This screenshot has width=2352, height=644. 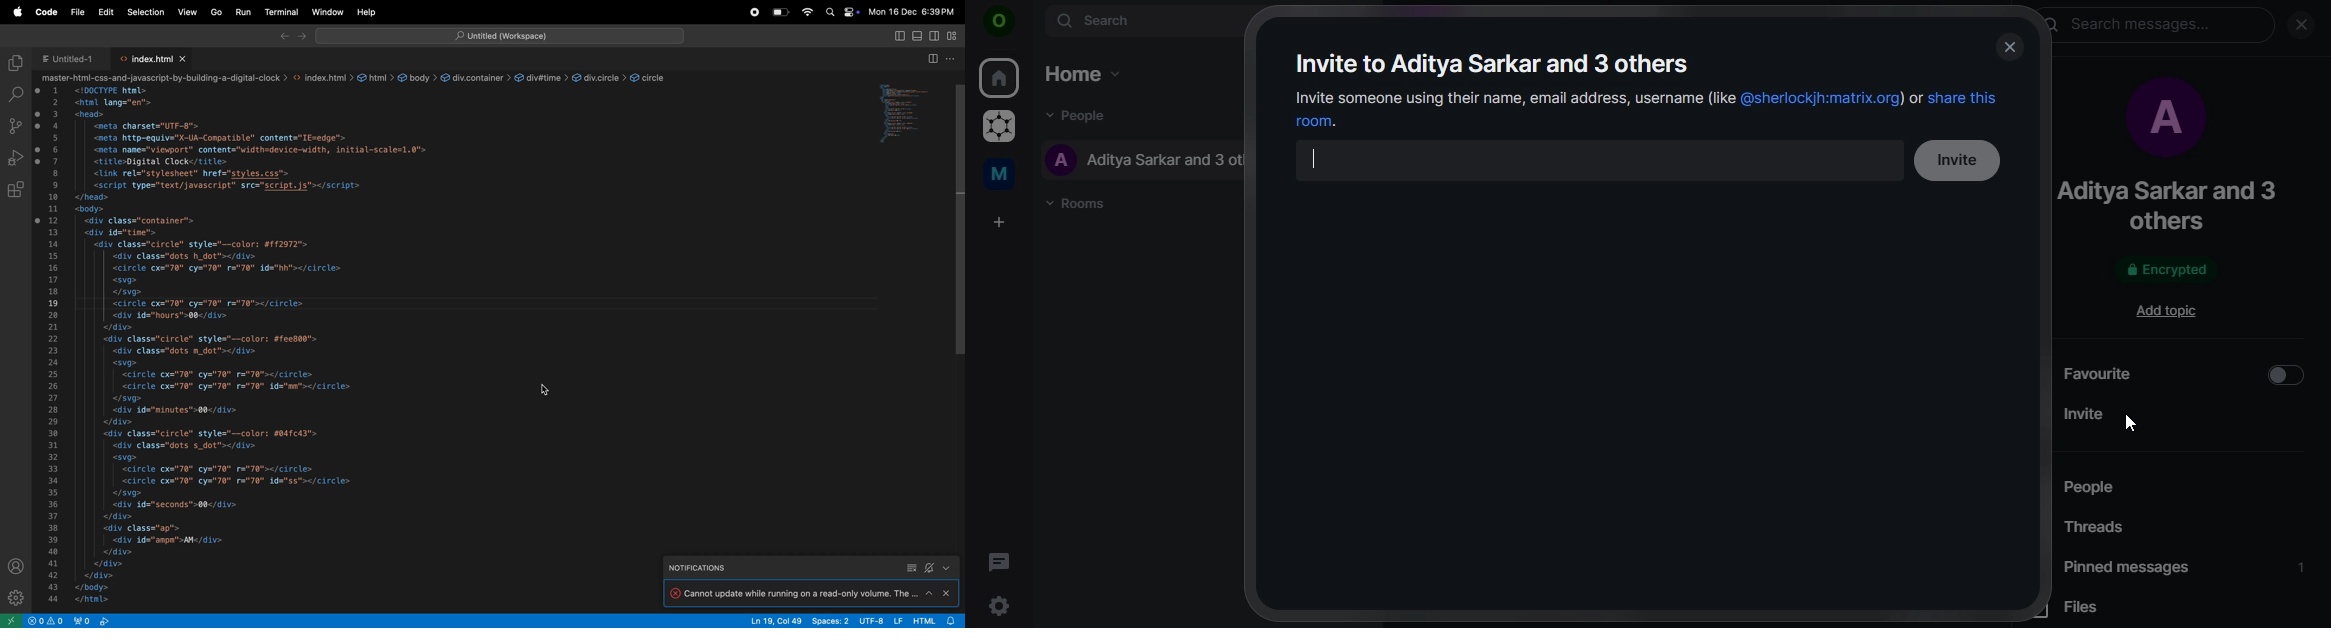 What do you see at coordinates (550, 389) in the screenshot?
I see `cursor` at bounding box center [550, 389].